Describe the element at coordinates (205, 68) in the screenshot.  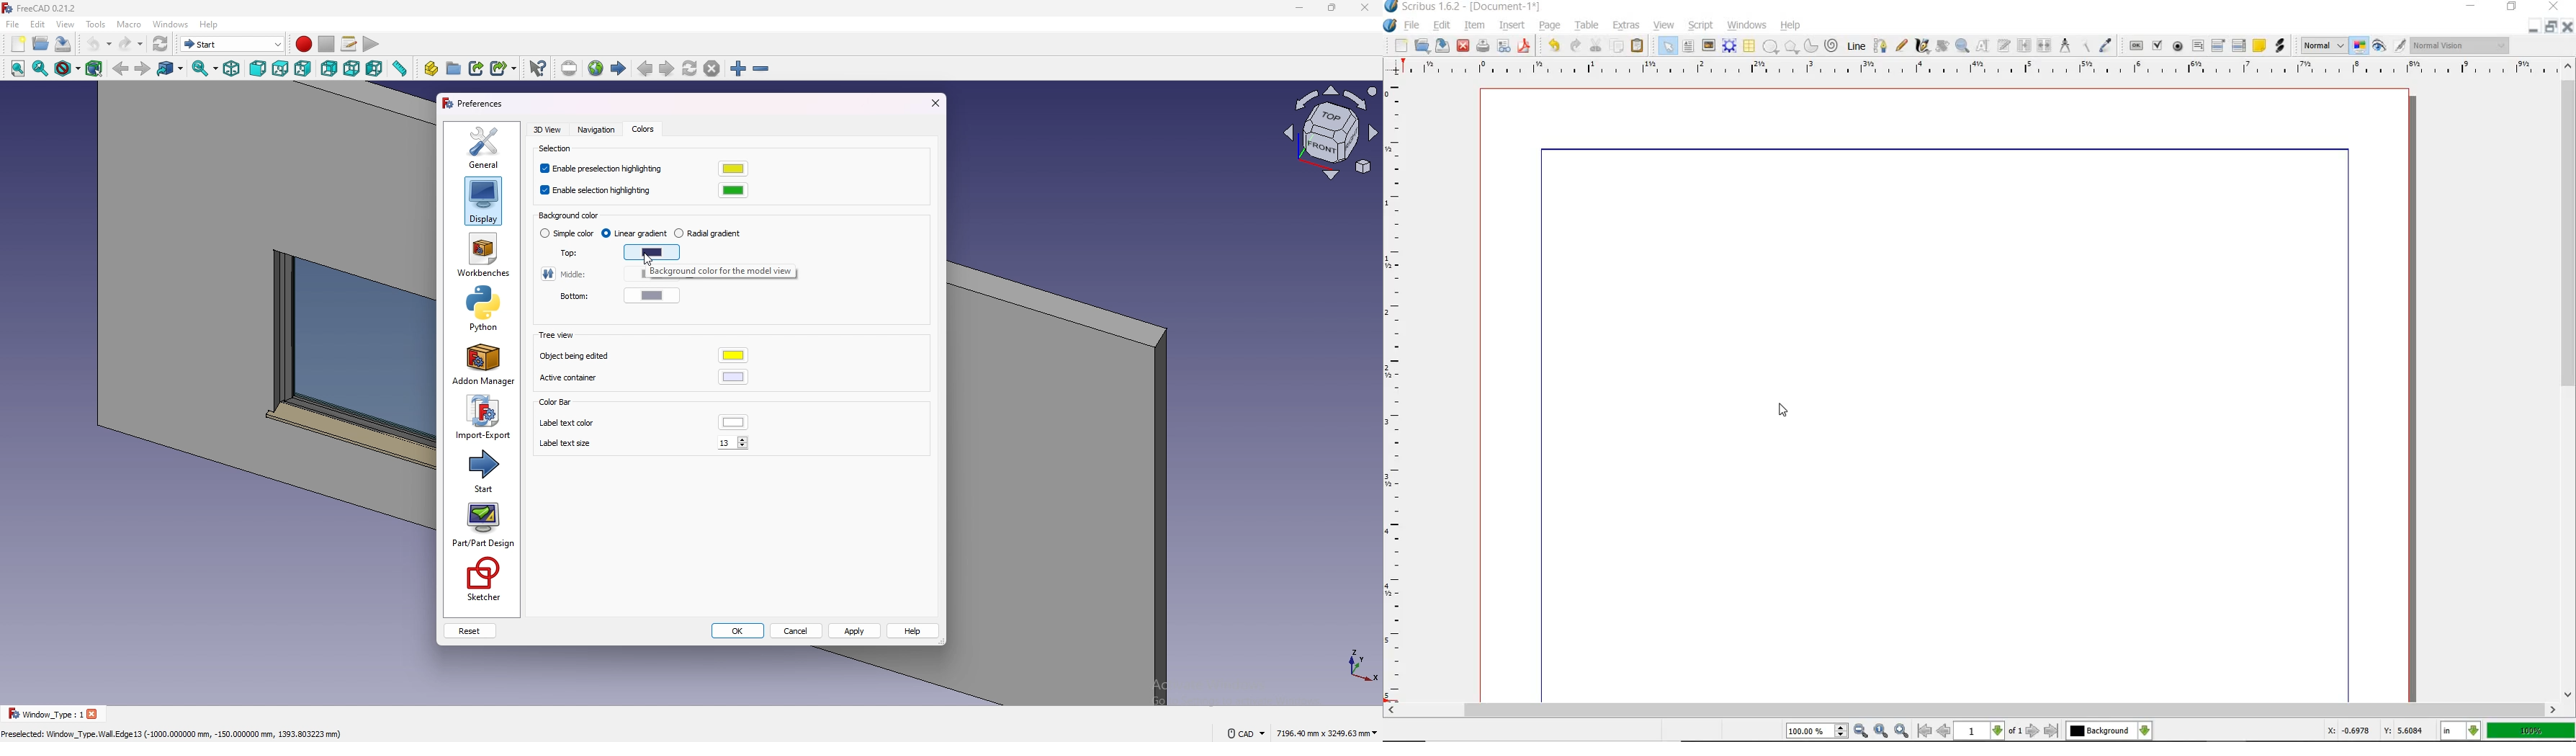
I see `sync view` at that location.